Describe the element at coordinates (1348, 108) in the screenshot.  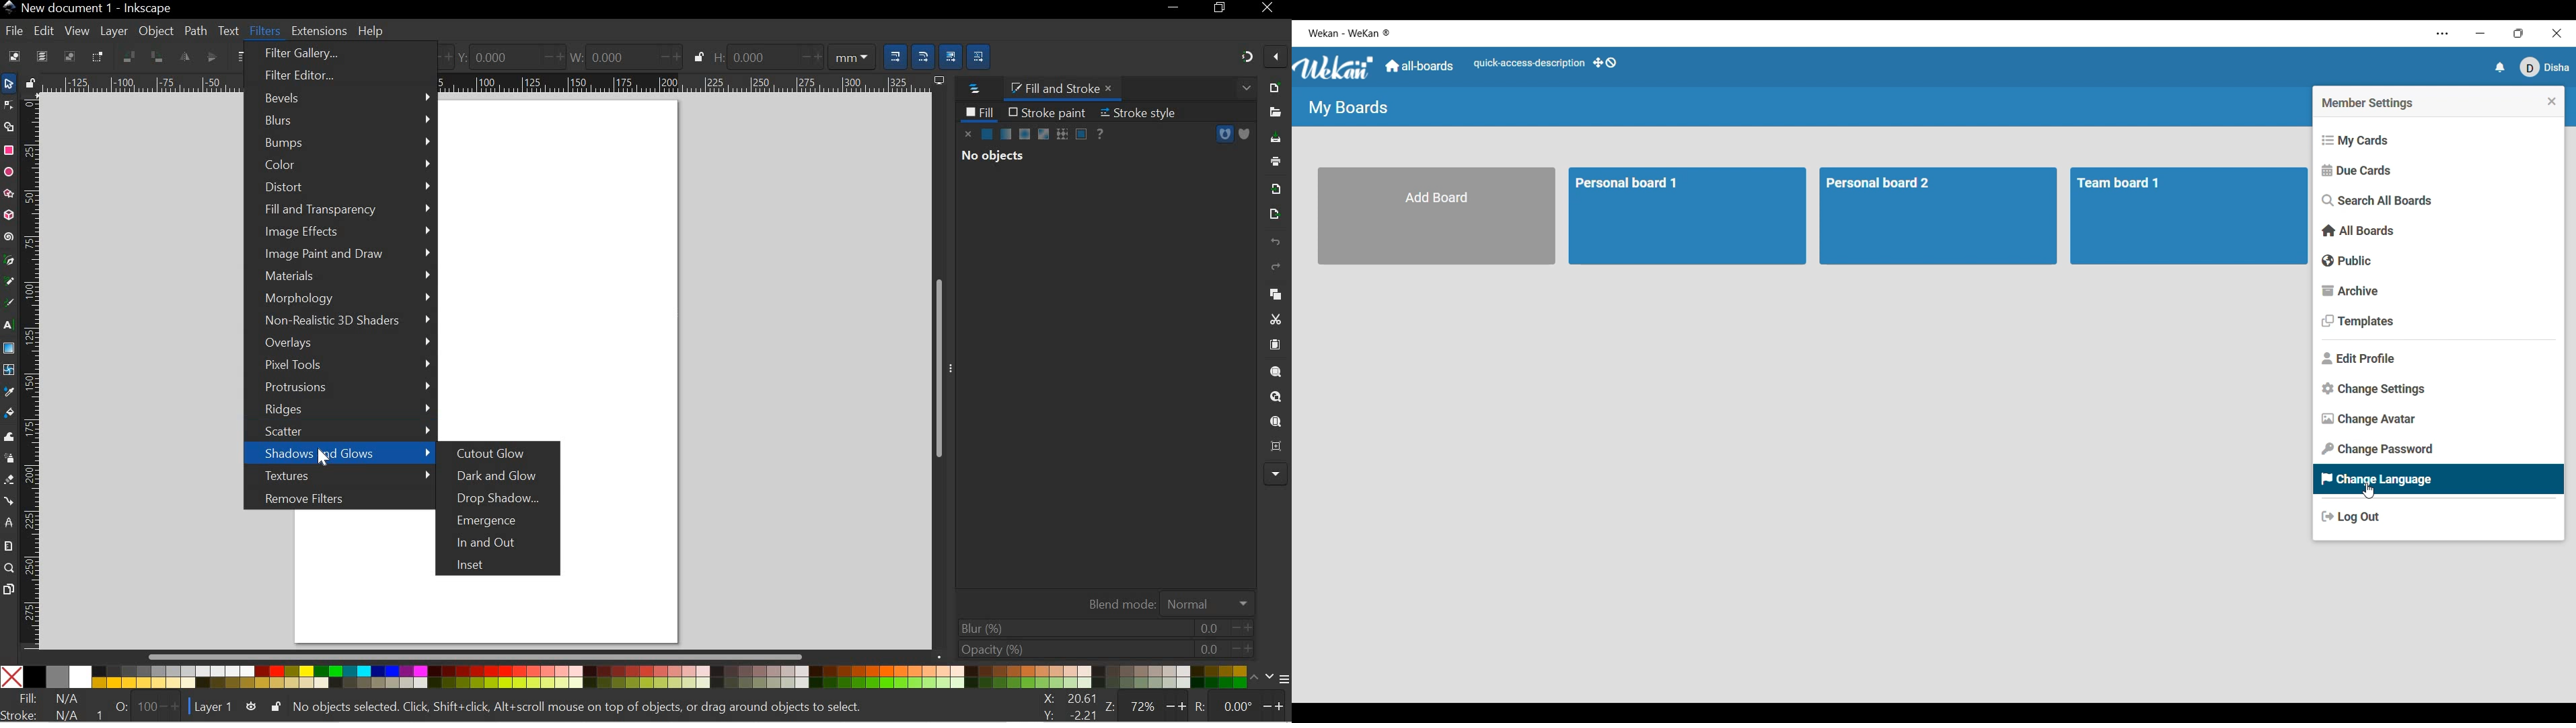
I see `My Boards` at that location.